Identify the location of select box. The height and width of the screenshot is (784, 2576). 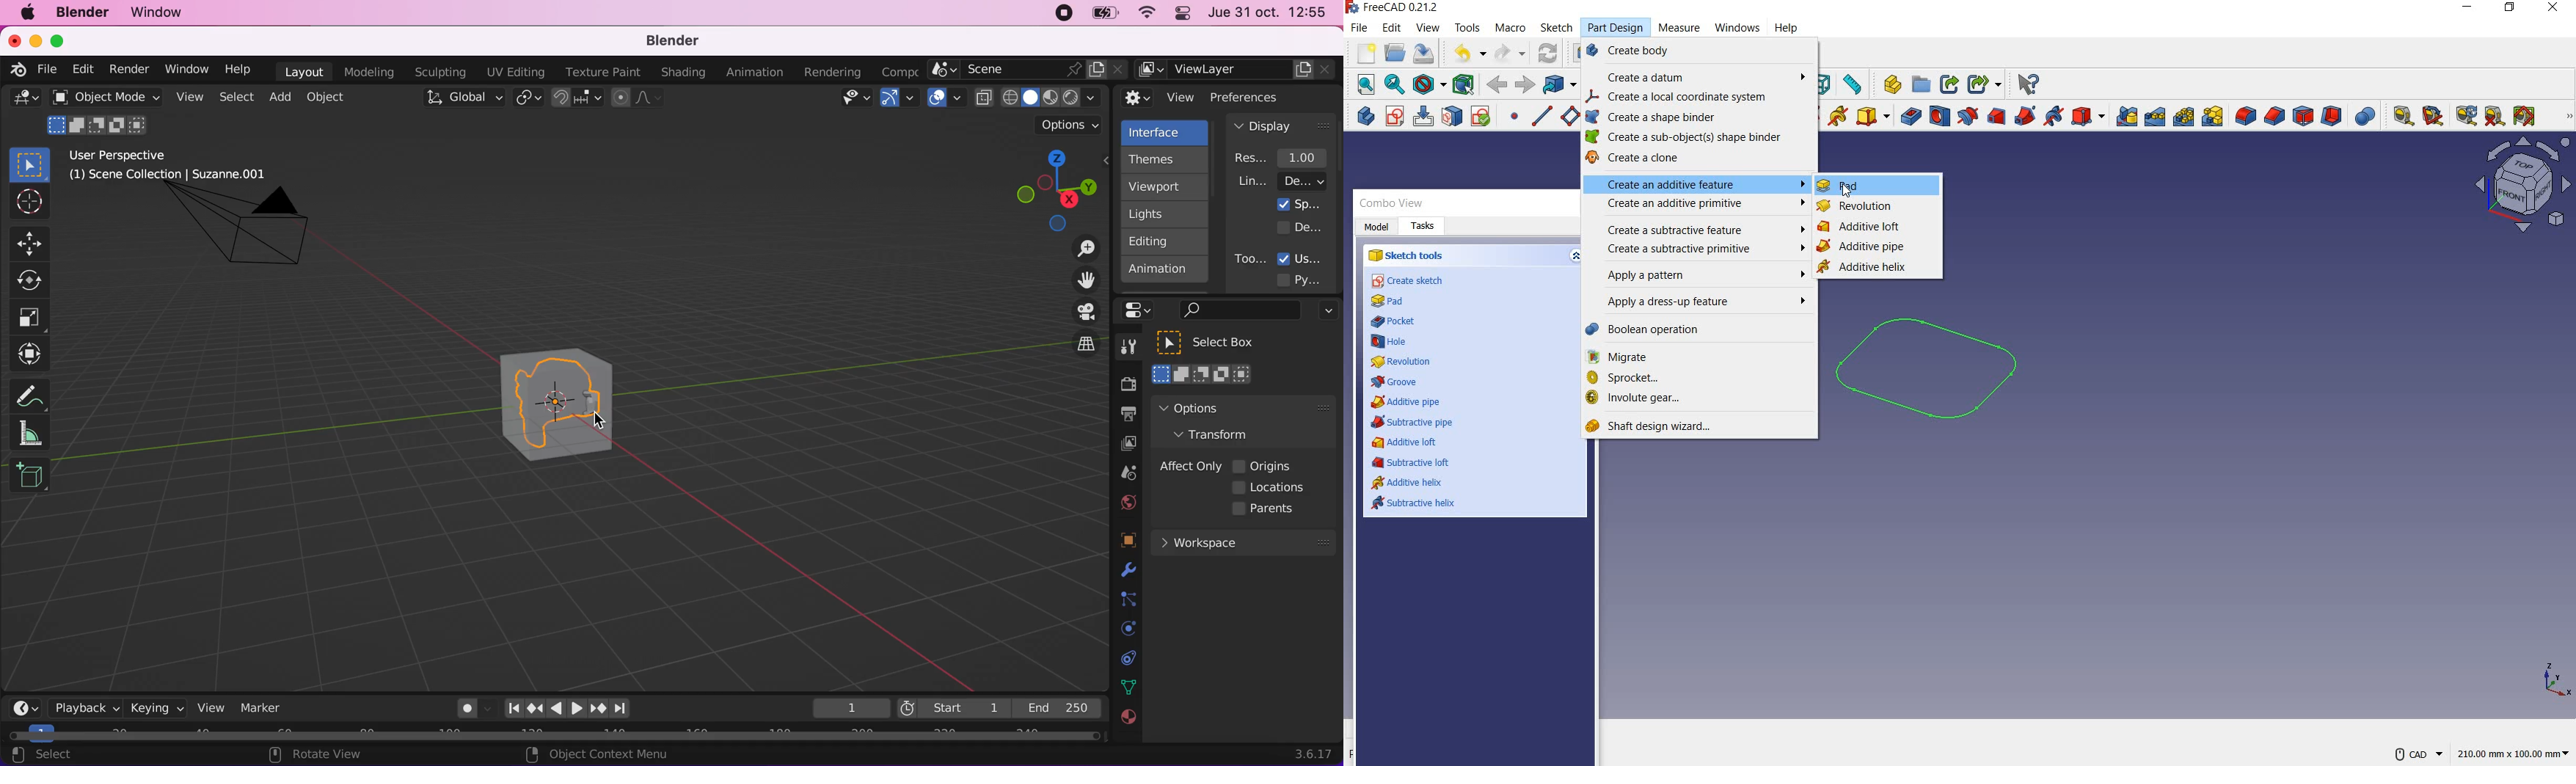
(29, 164).